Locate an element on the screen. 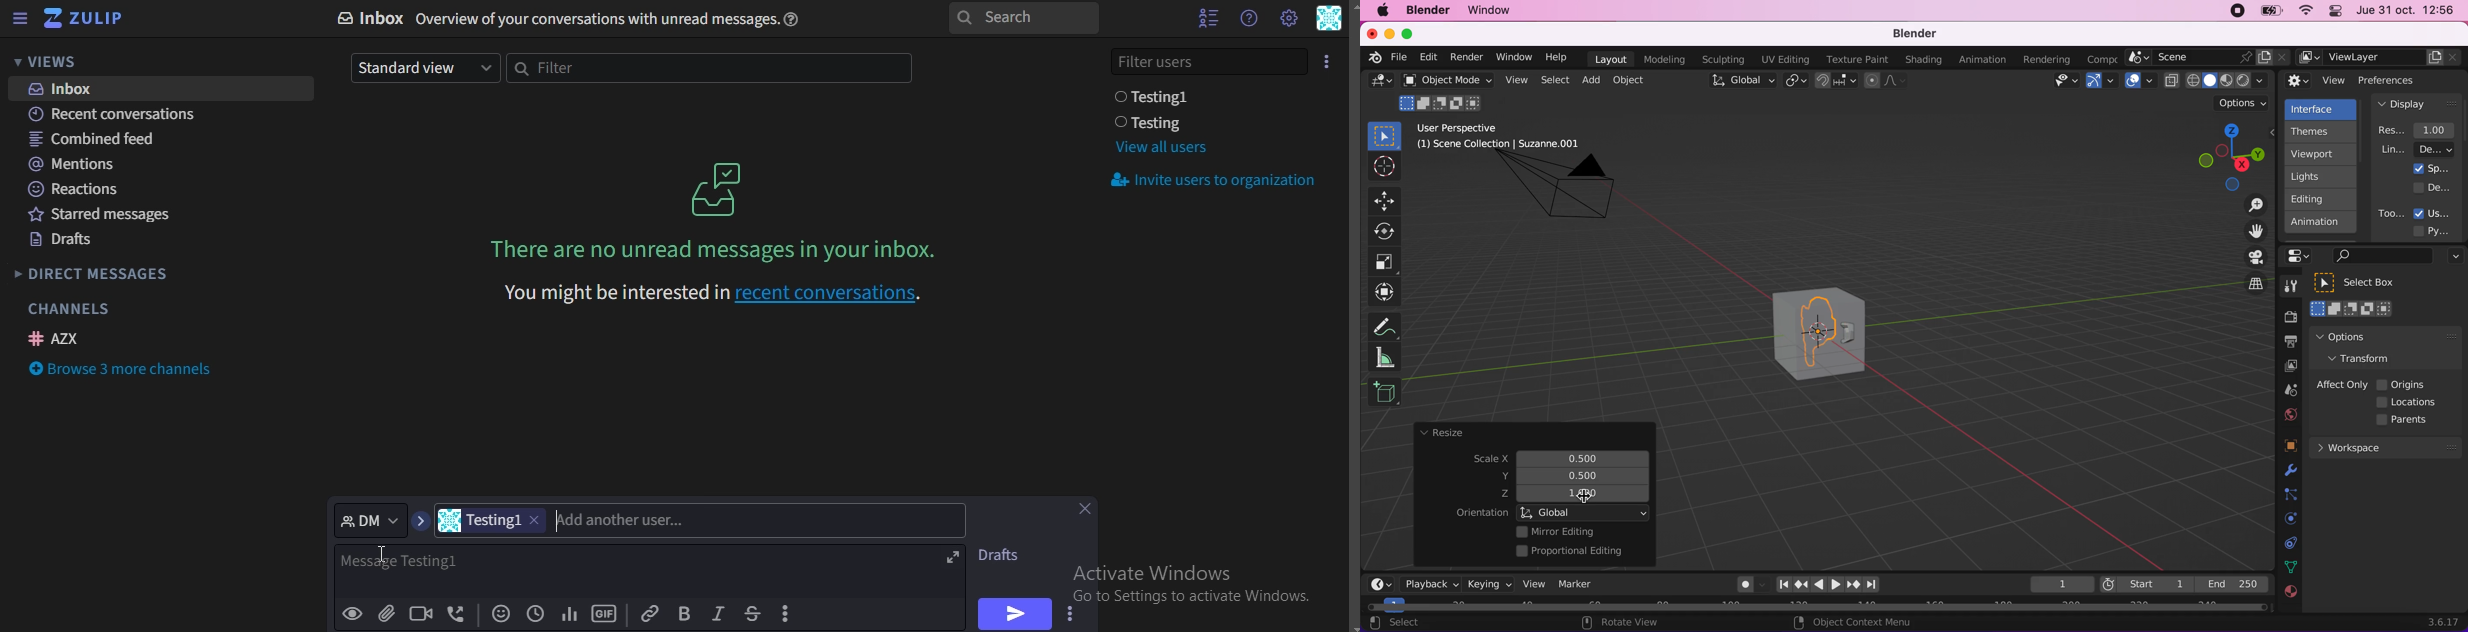 The image size is (2492, 644). panel control is located at coordinates (2334, 12).